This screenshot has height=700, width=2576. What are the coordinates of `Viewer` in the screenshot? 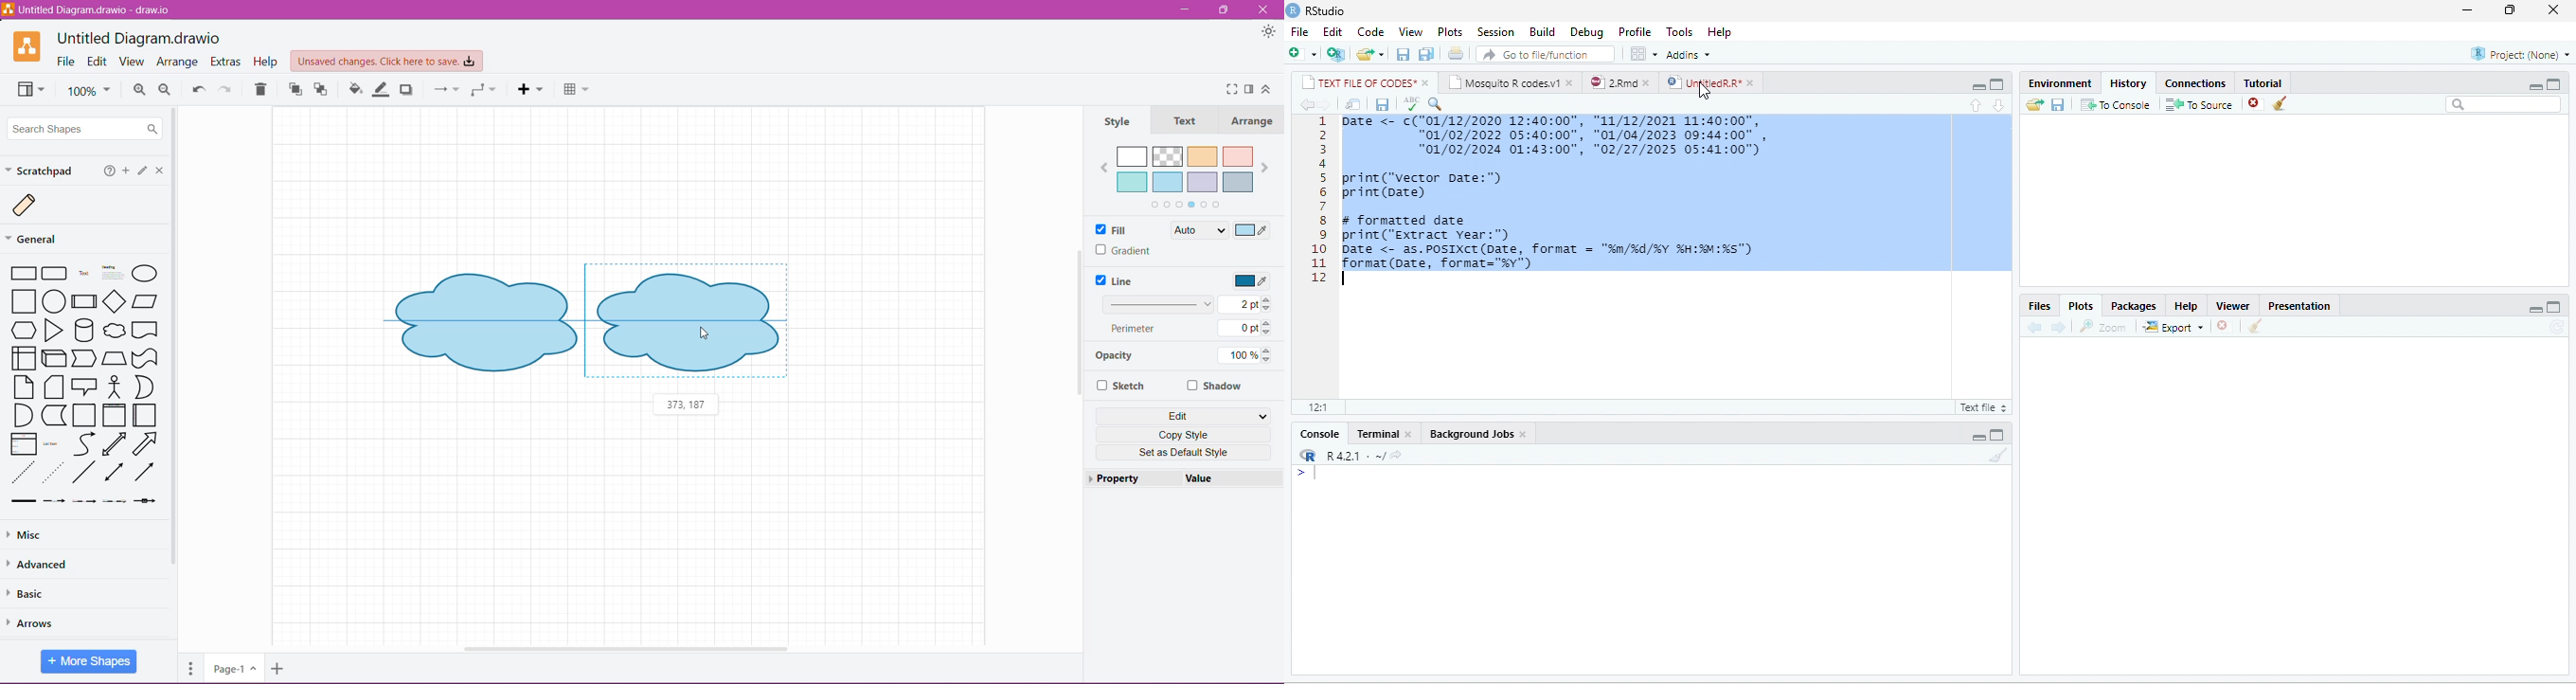 It's located at (2232, 306).